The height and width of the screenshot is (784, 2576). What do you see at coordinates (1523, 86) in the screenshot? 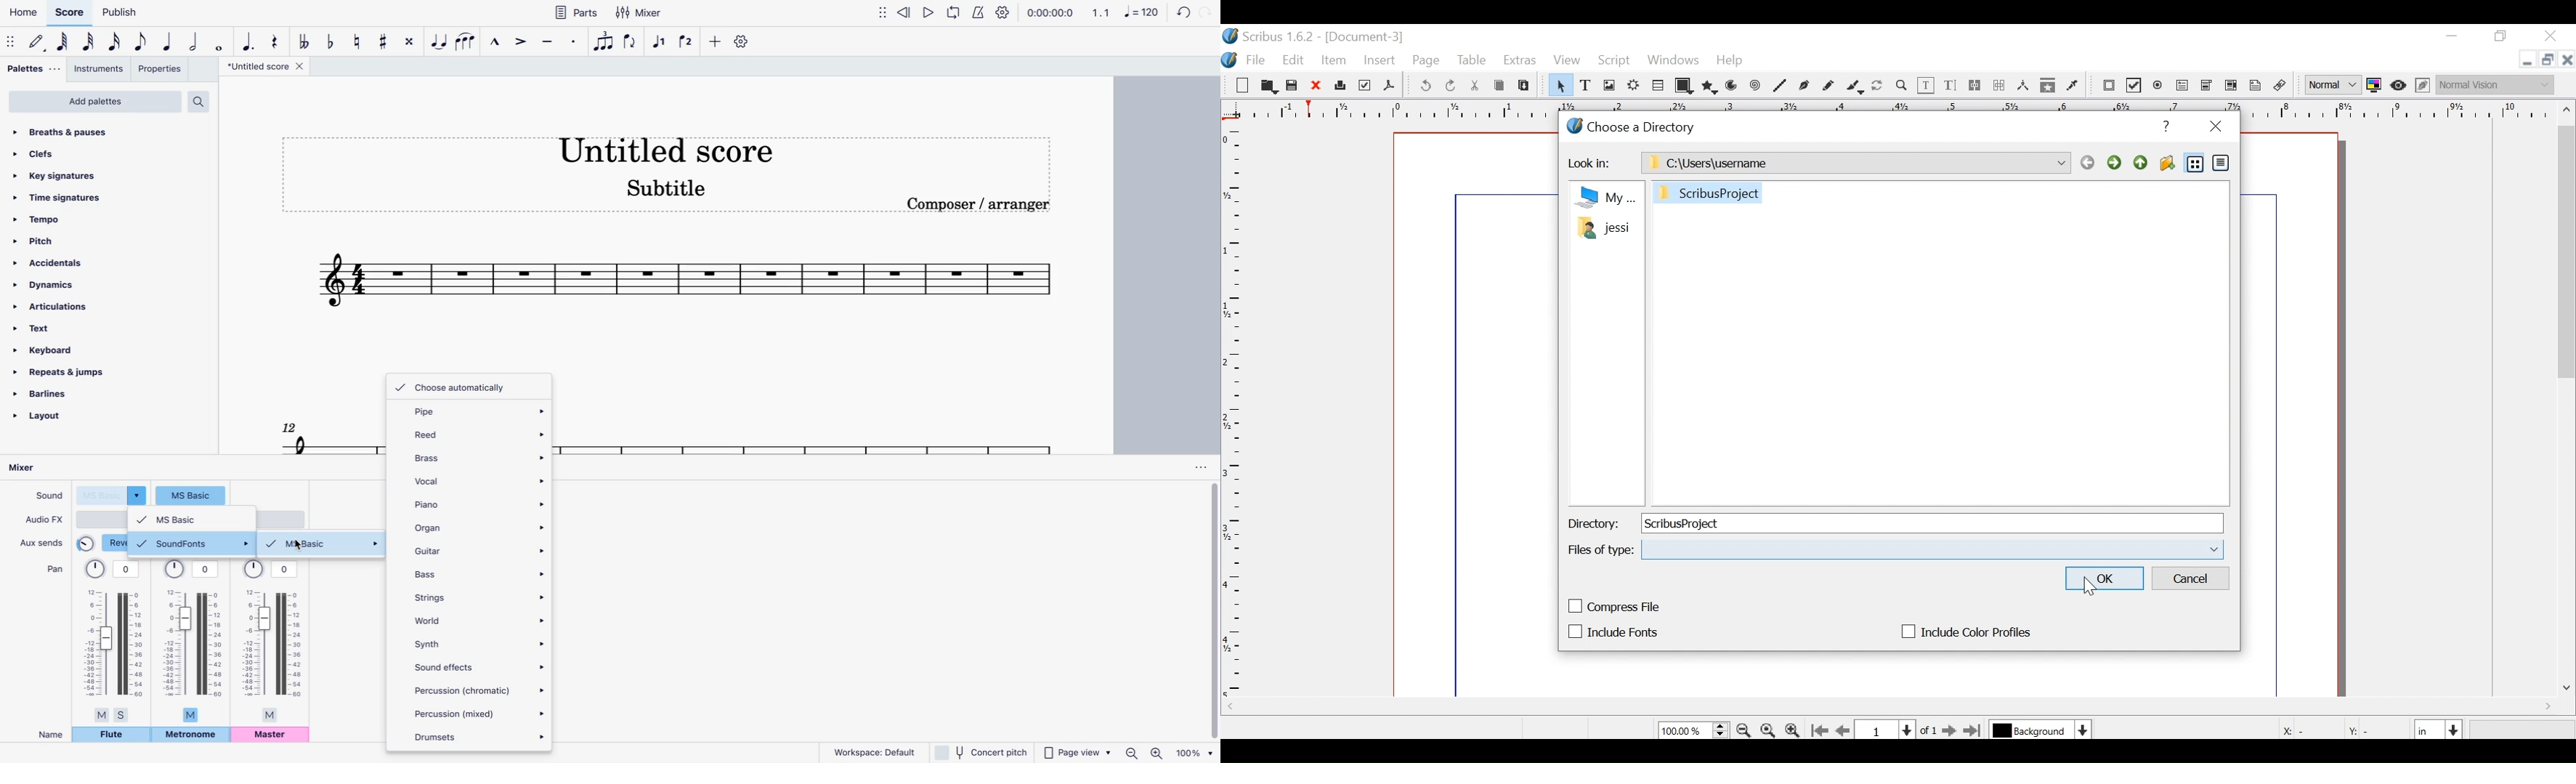
I see `Paste` at bounding box center [1523, 86].